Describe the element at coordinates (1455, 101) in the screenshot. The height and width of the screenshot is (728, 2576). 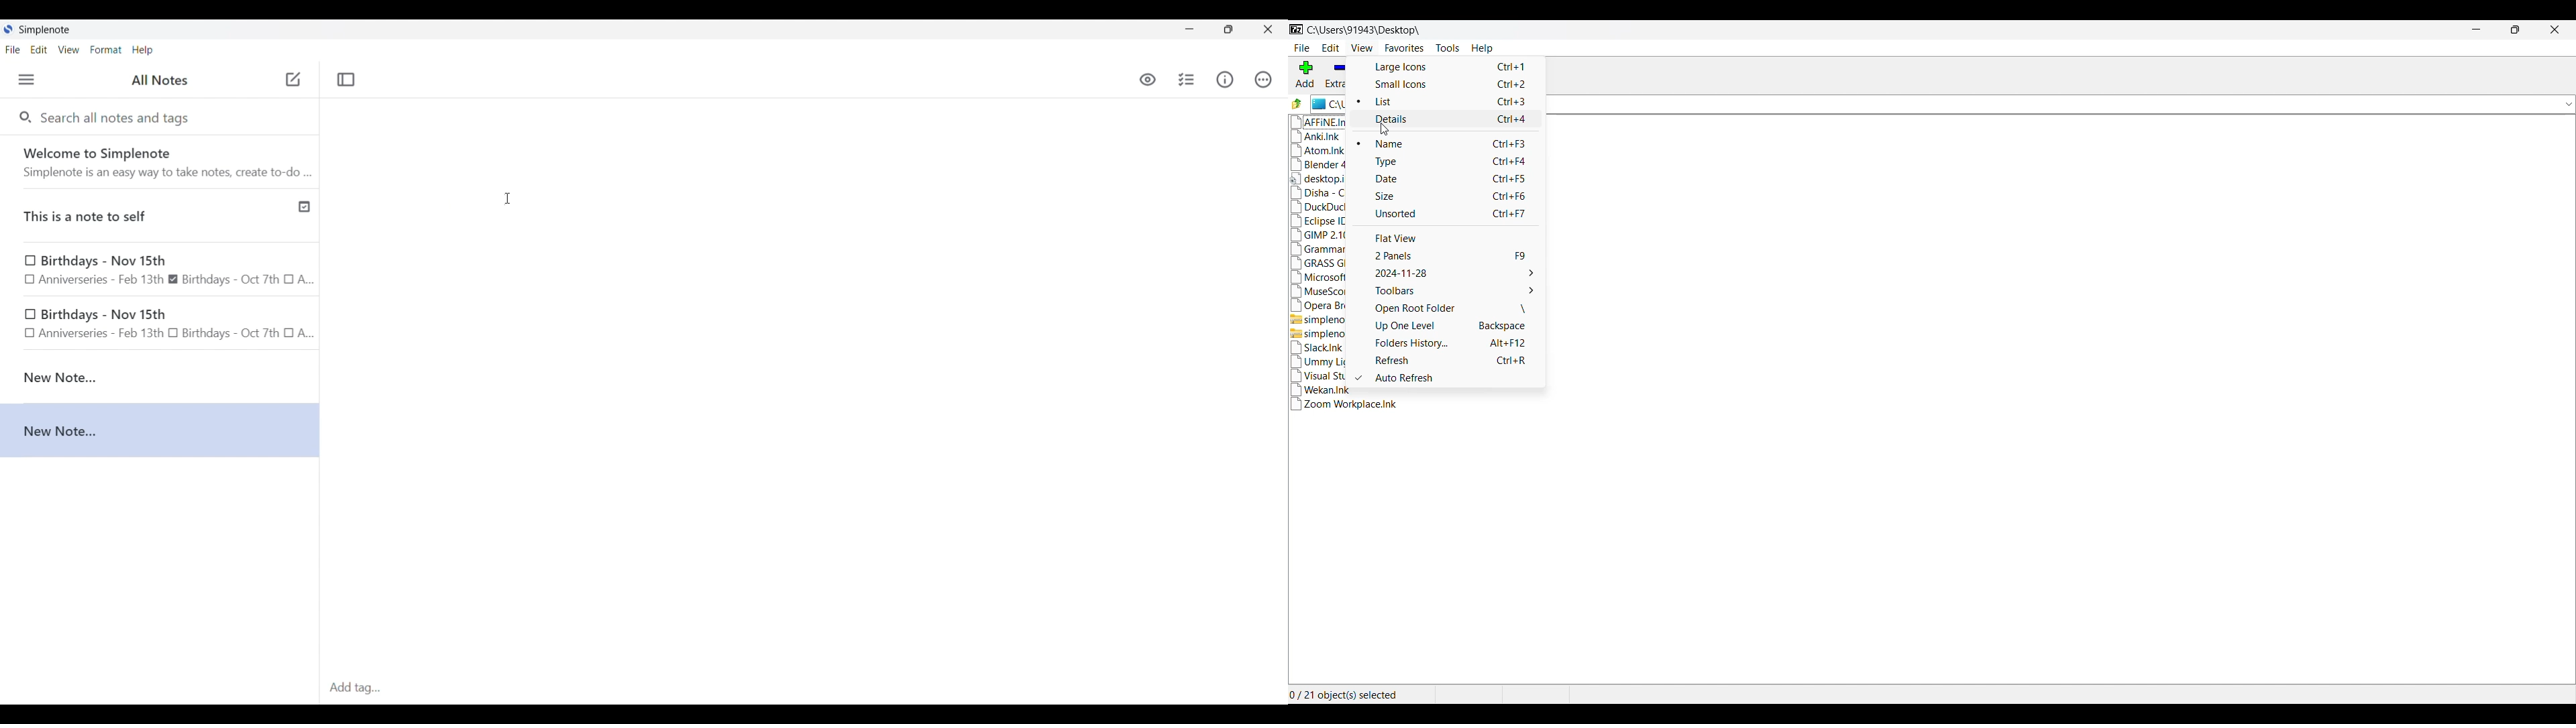
I see `List` at that location.